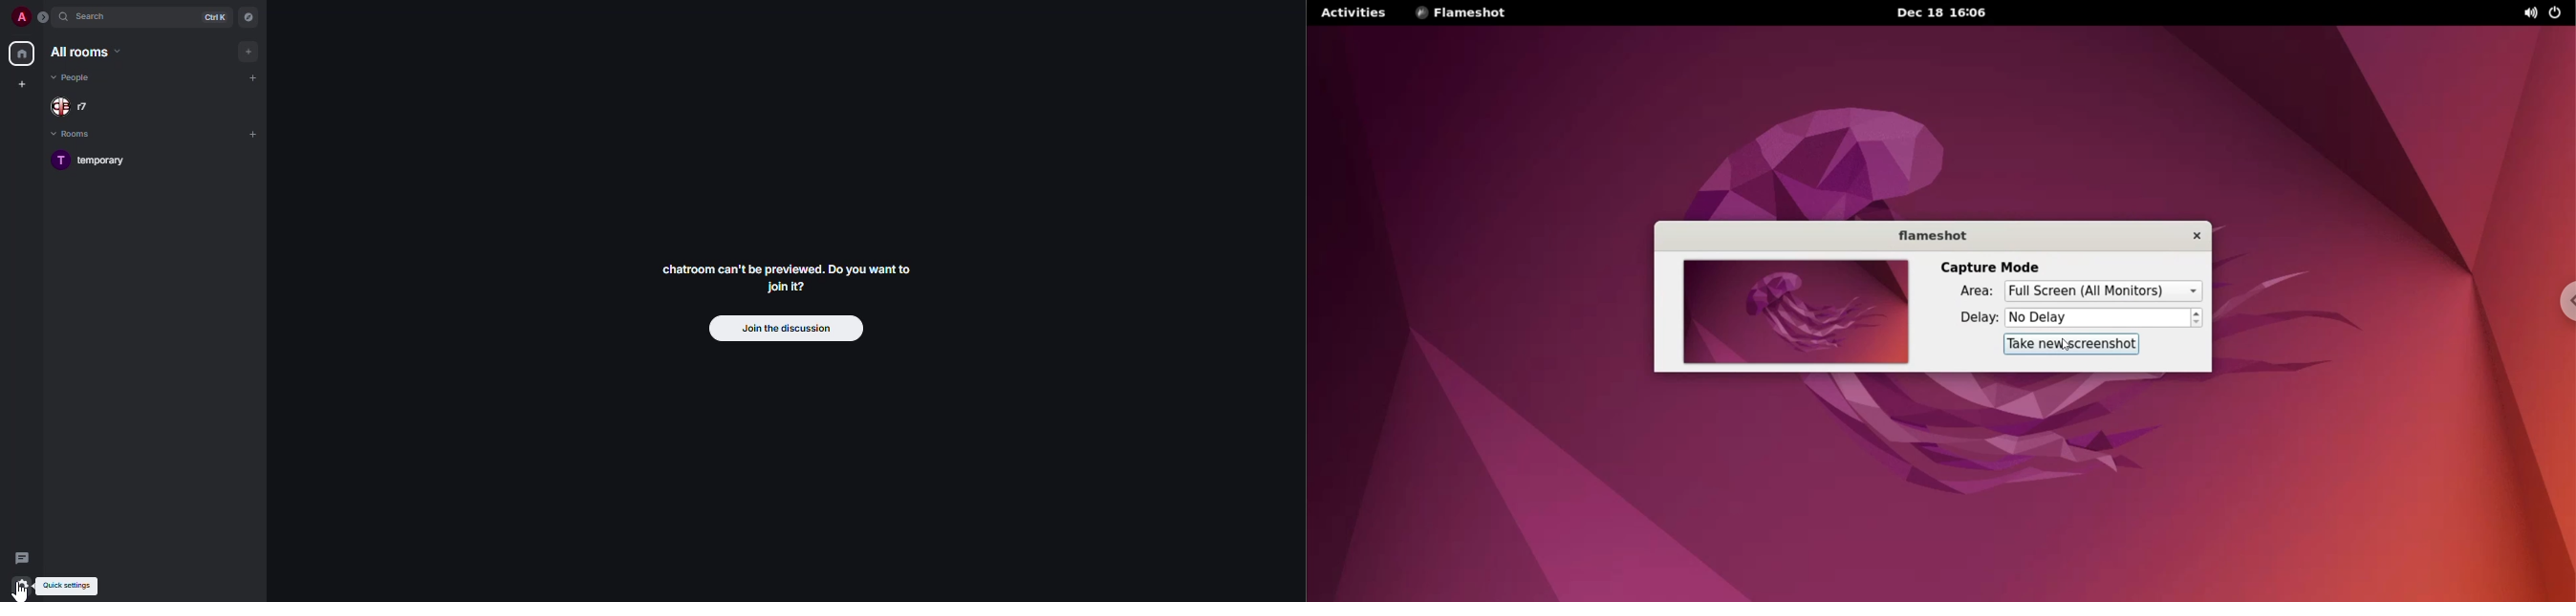  I want to click on people, so click(78, 107).